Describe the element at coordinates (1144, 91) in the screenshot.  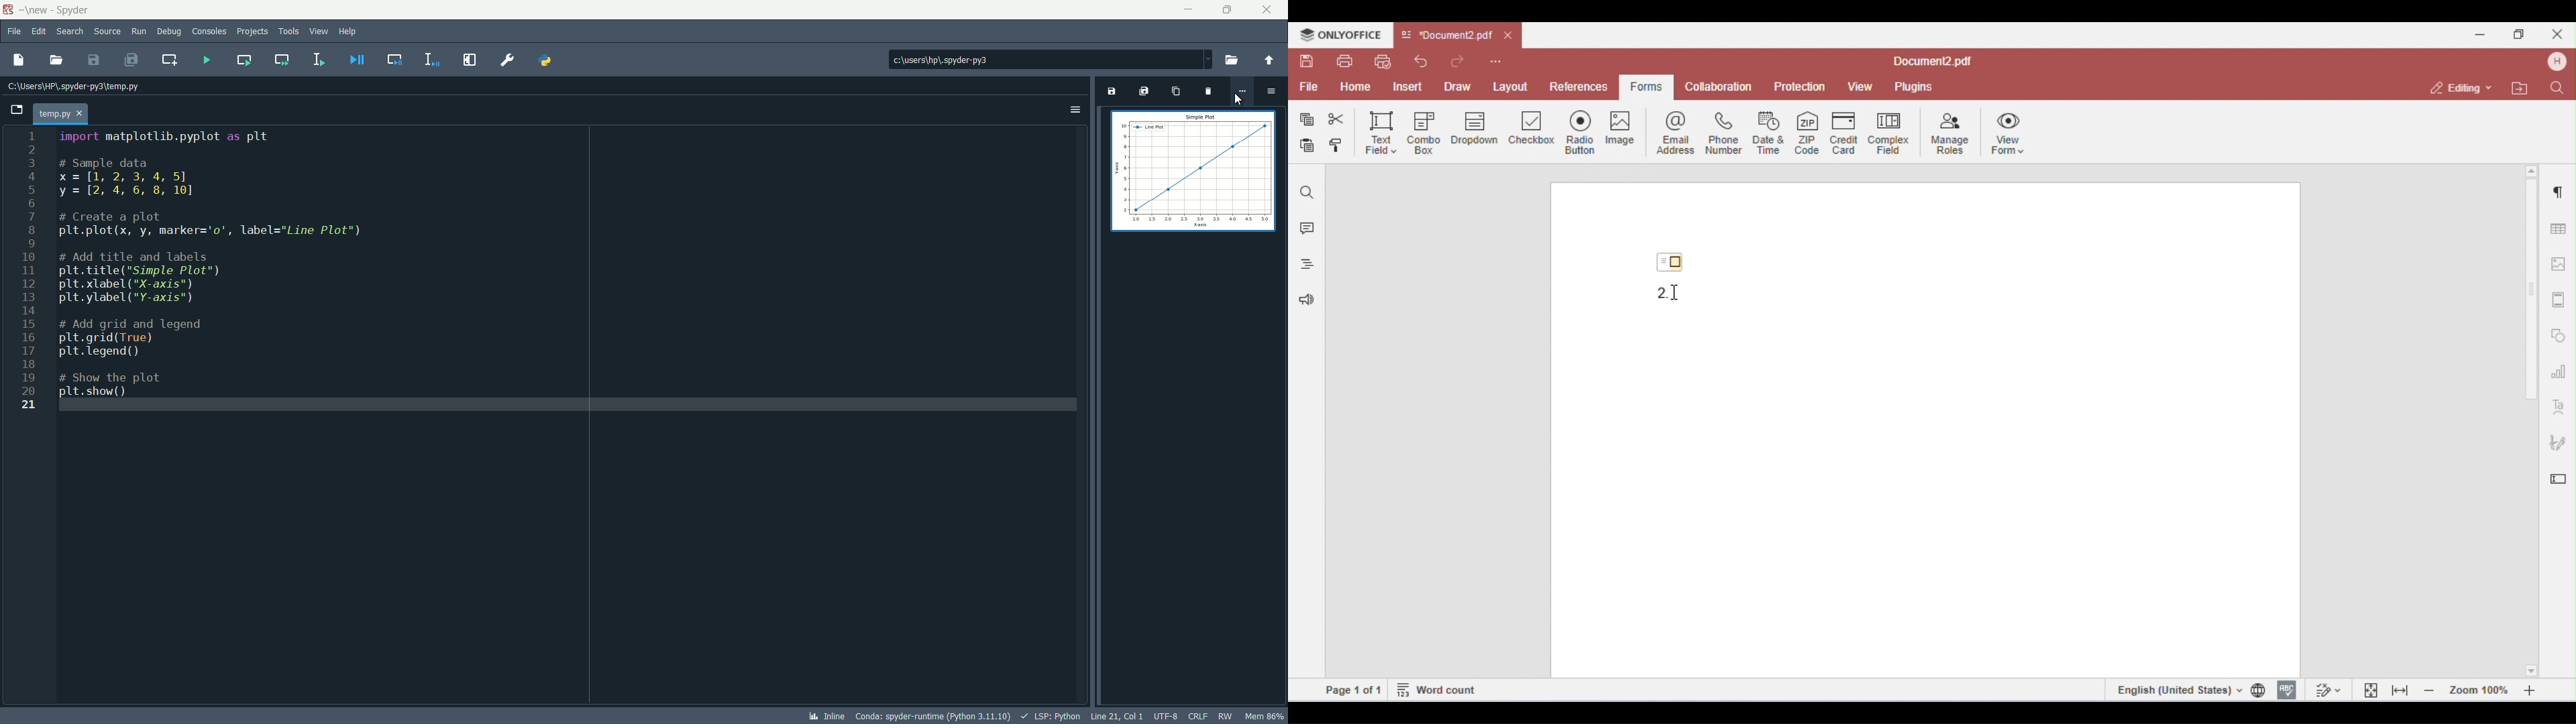
I see `save all plots` at that location.